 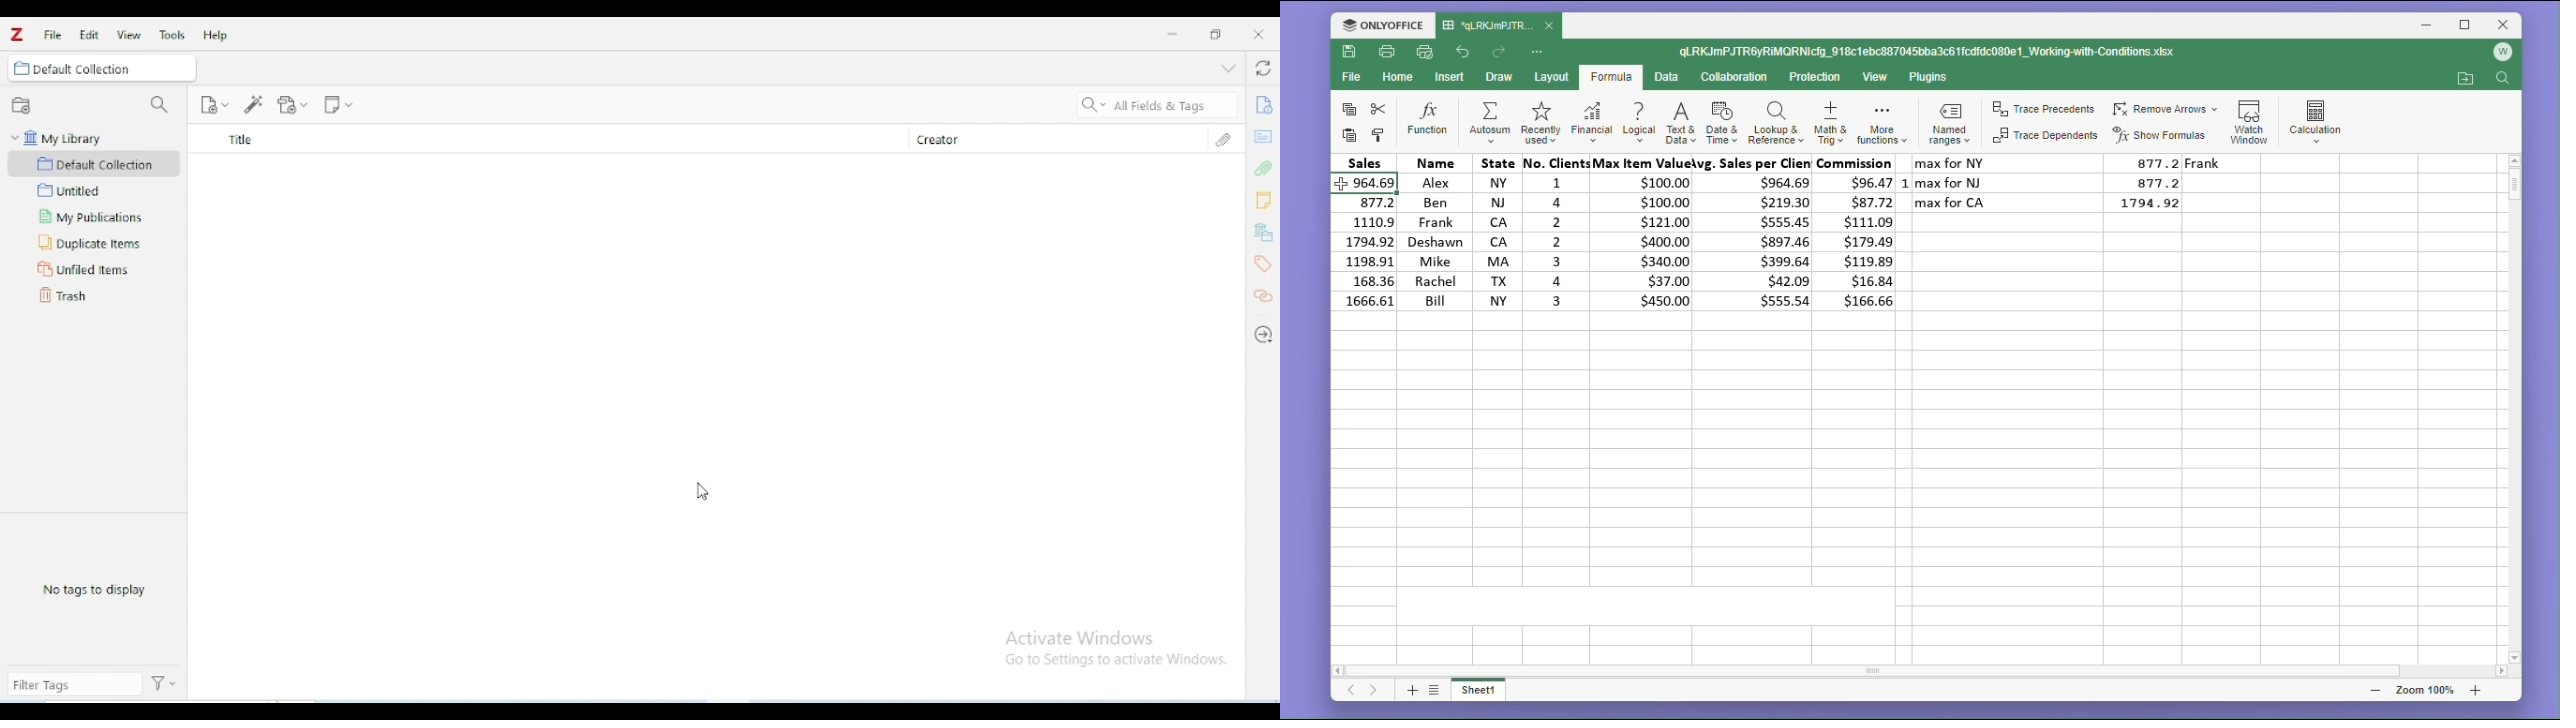 What do you see at coordinates (1757, 238) in the screenshot?
I see `avg.sales per clients` at bounding box center [1757, 238].